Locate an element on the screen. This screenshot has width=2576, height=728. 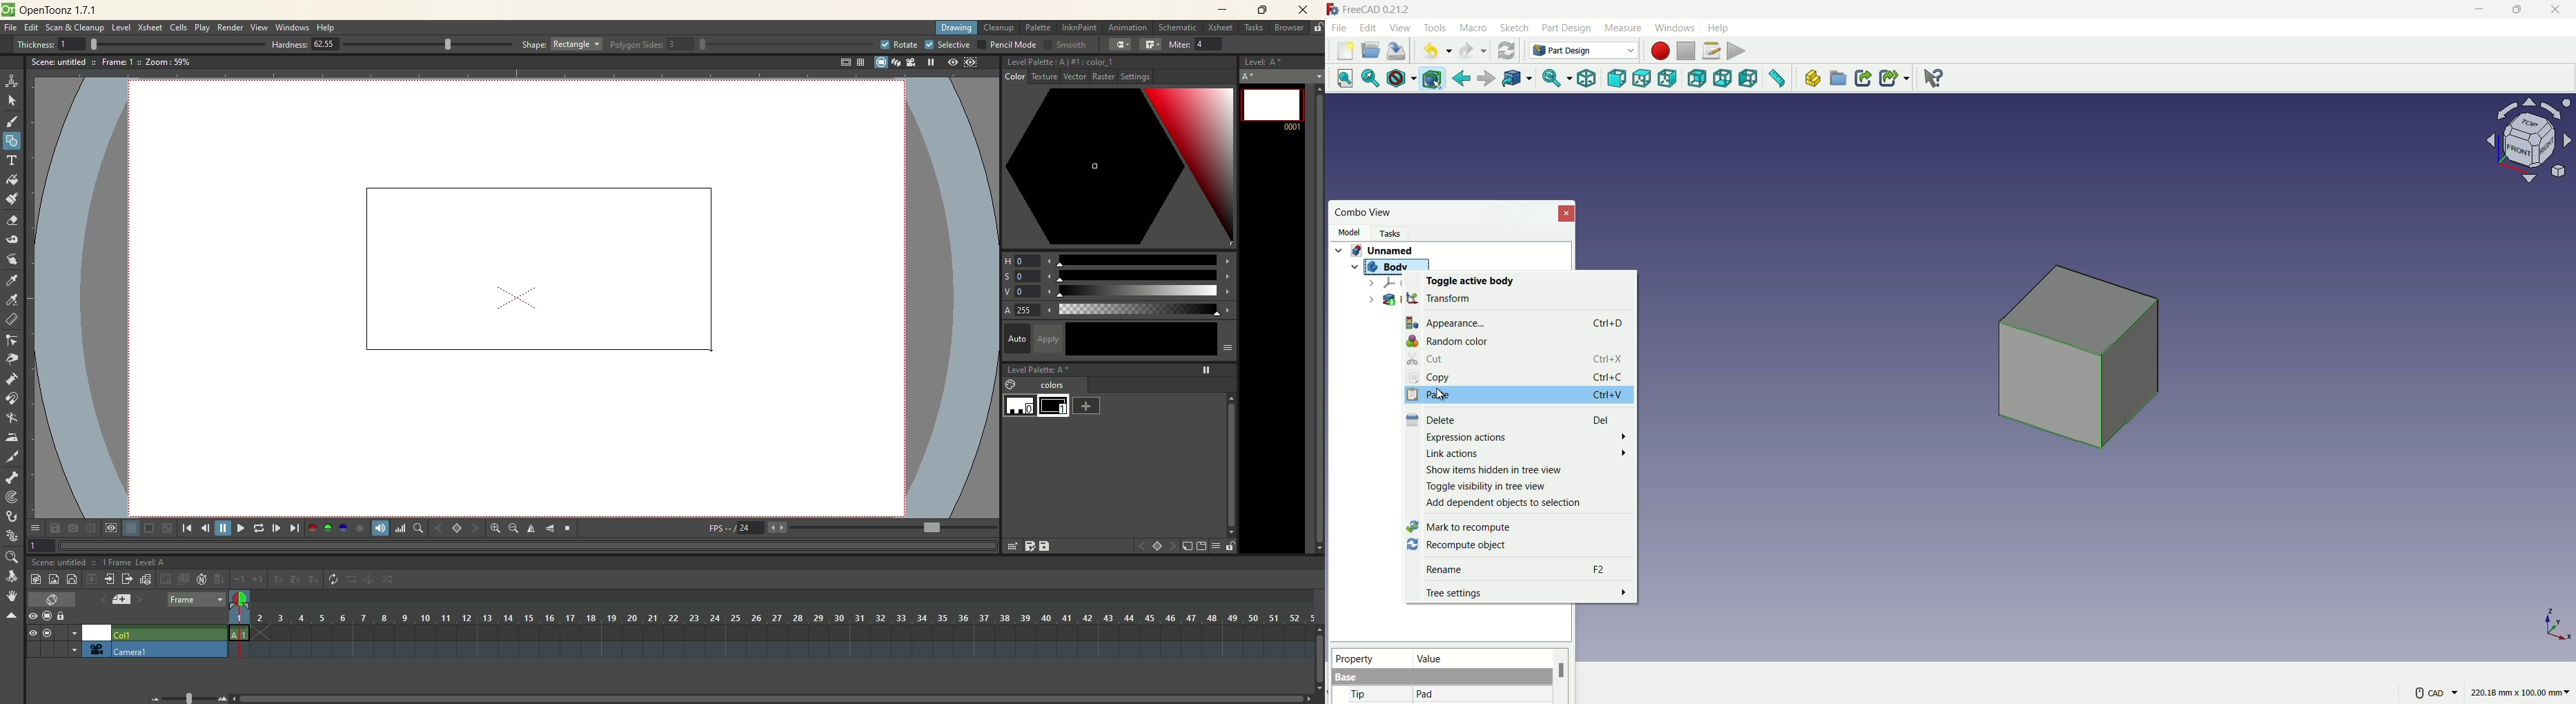
cursor is located at coordinates (1438, 394).